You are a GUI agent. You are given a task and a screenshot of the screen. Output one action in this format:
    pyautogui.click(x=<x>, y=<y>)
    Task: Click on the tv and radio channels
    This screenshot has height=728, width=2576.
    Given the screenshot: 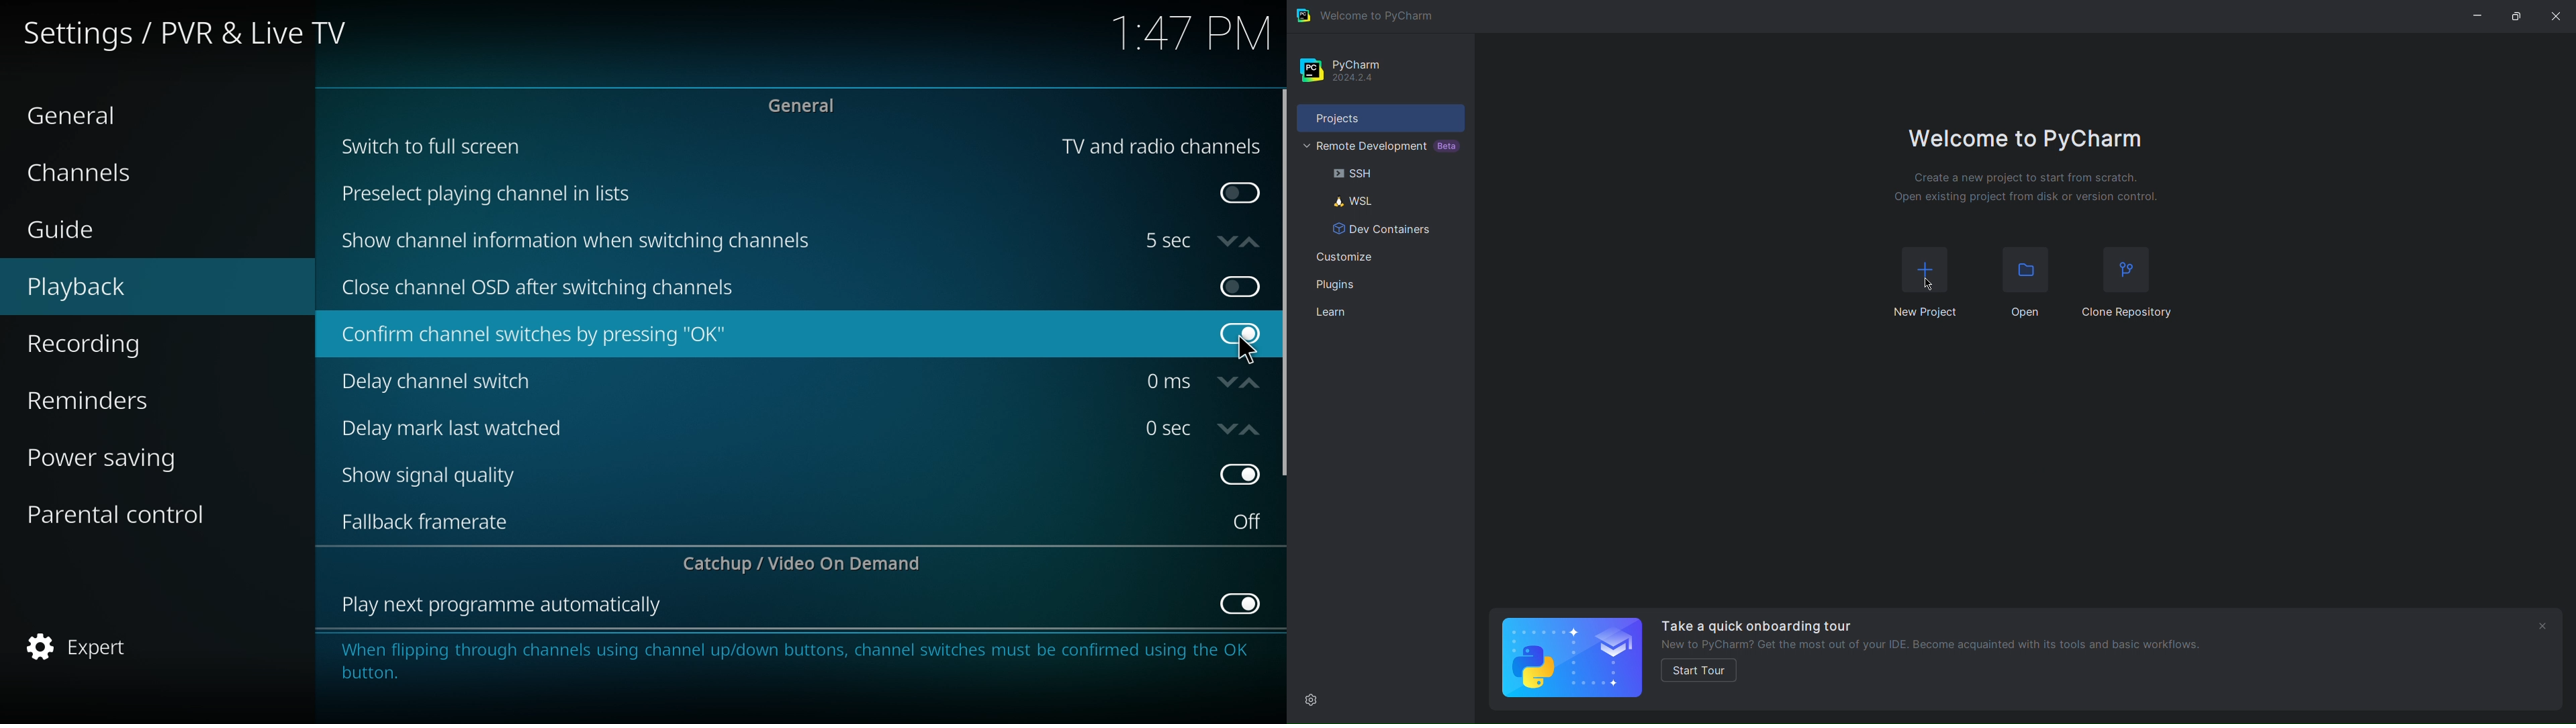 What is the action you would take?
    pyautogui.click(x=1161, y=147)
    